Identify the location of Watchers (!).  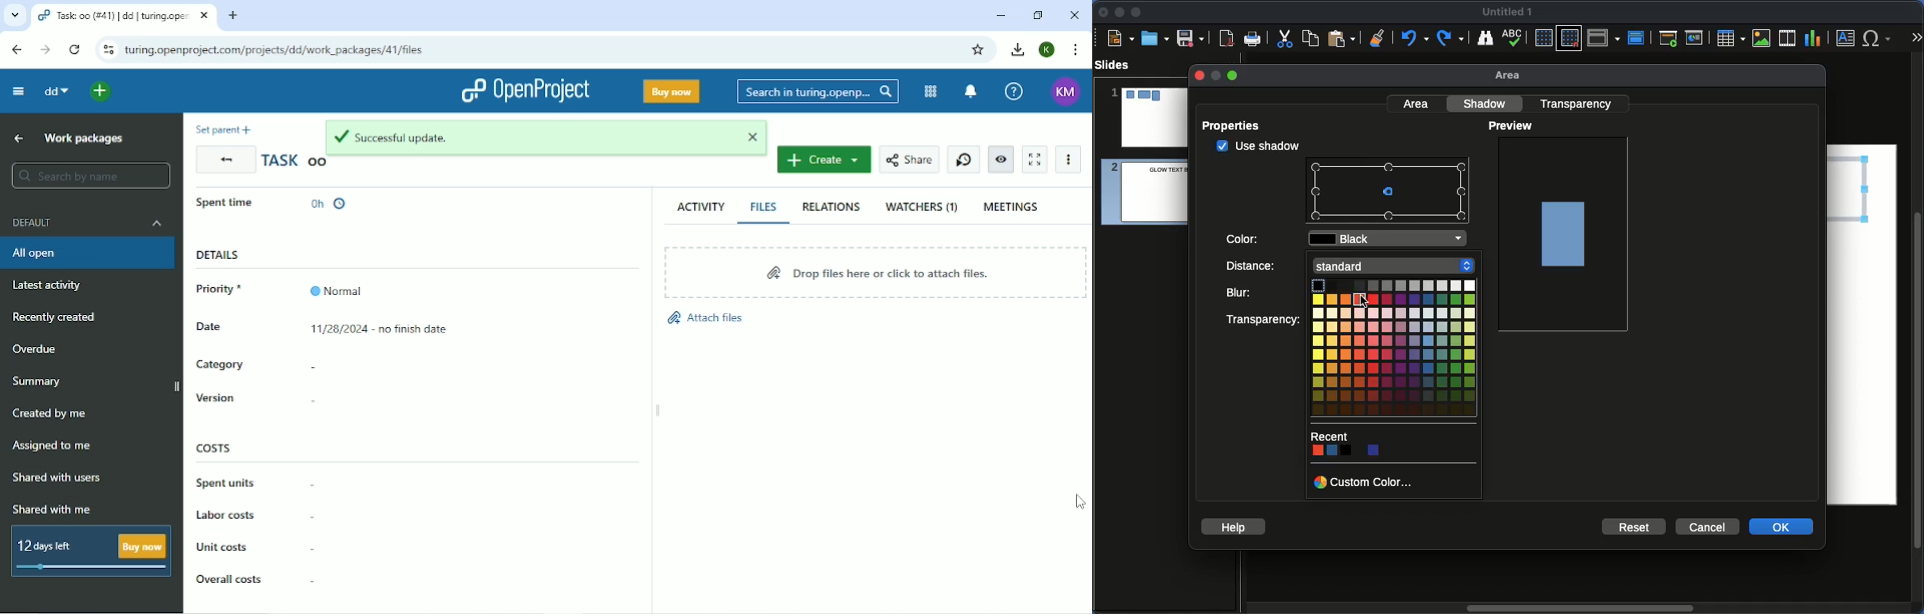
(922, 208).